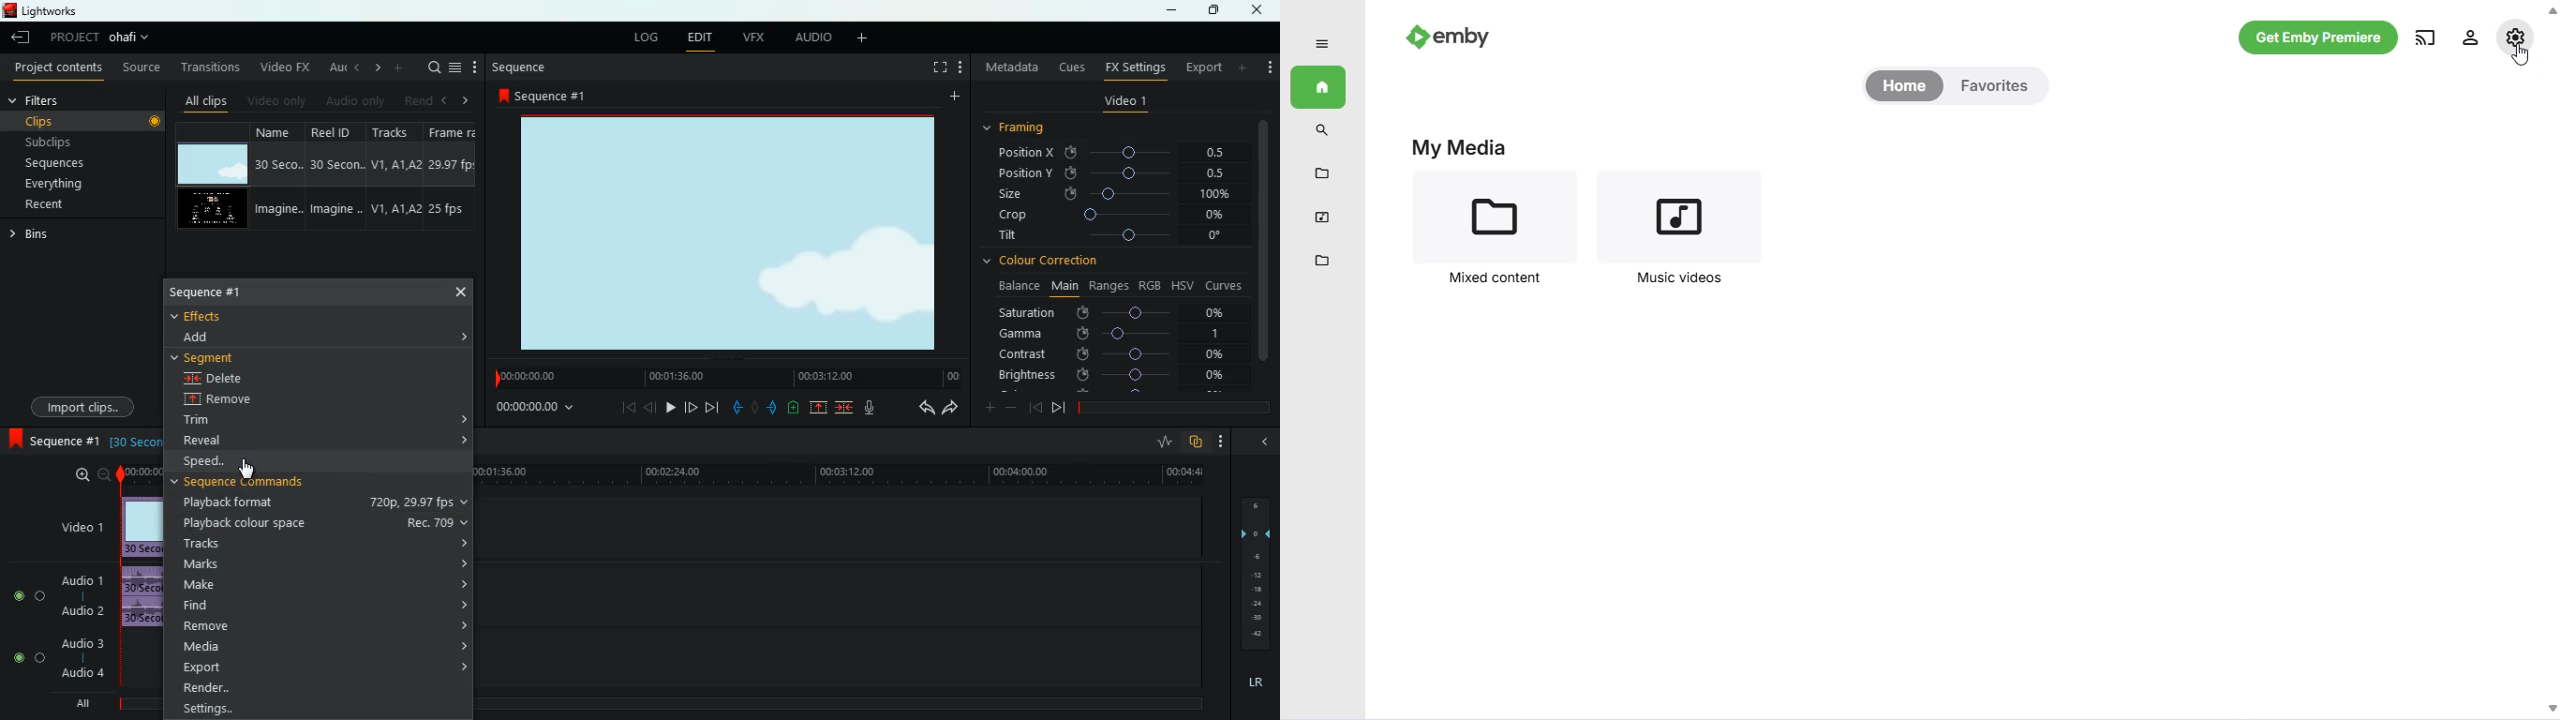  What do you see at coordinates (461, 438) in the screenshot?
I see `expand` at bounding box center [461, 438].